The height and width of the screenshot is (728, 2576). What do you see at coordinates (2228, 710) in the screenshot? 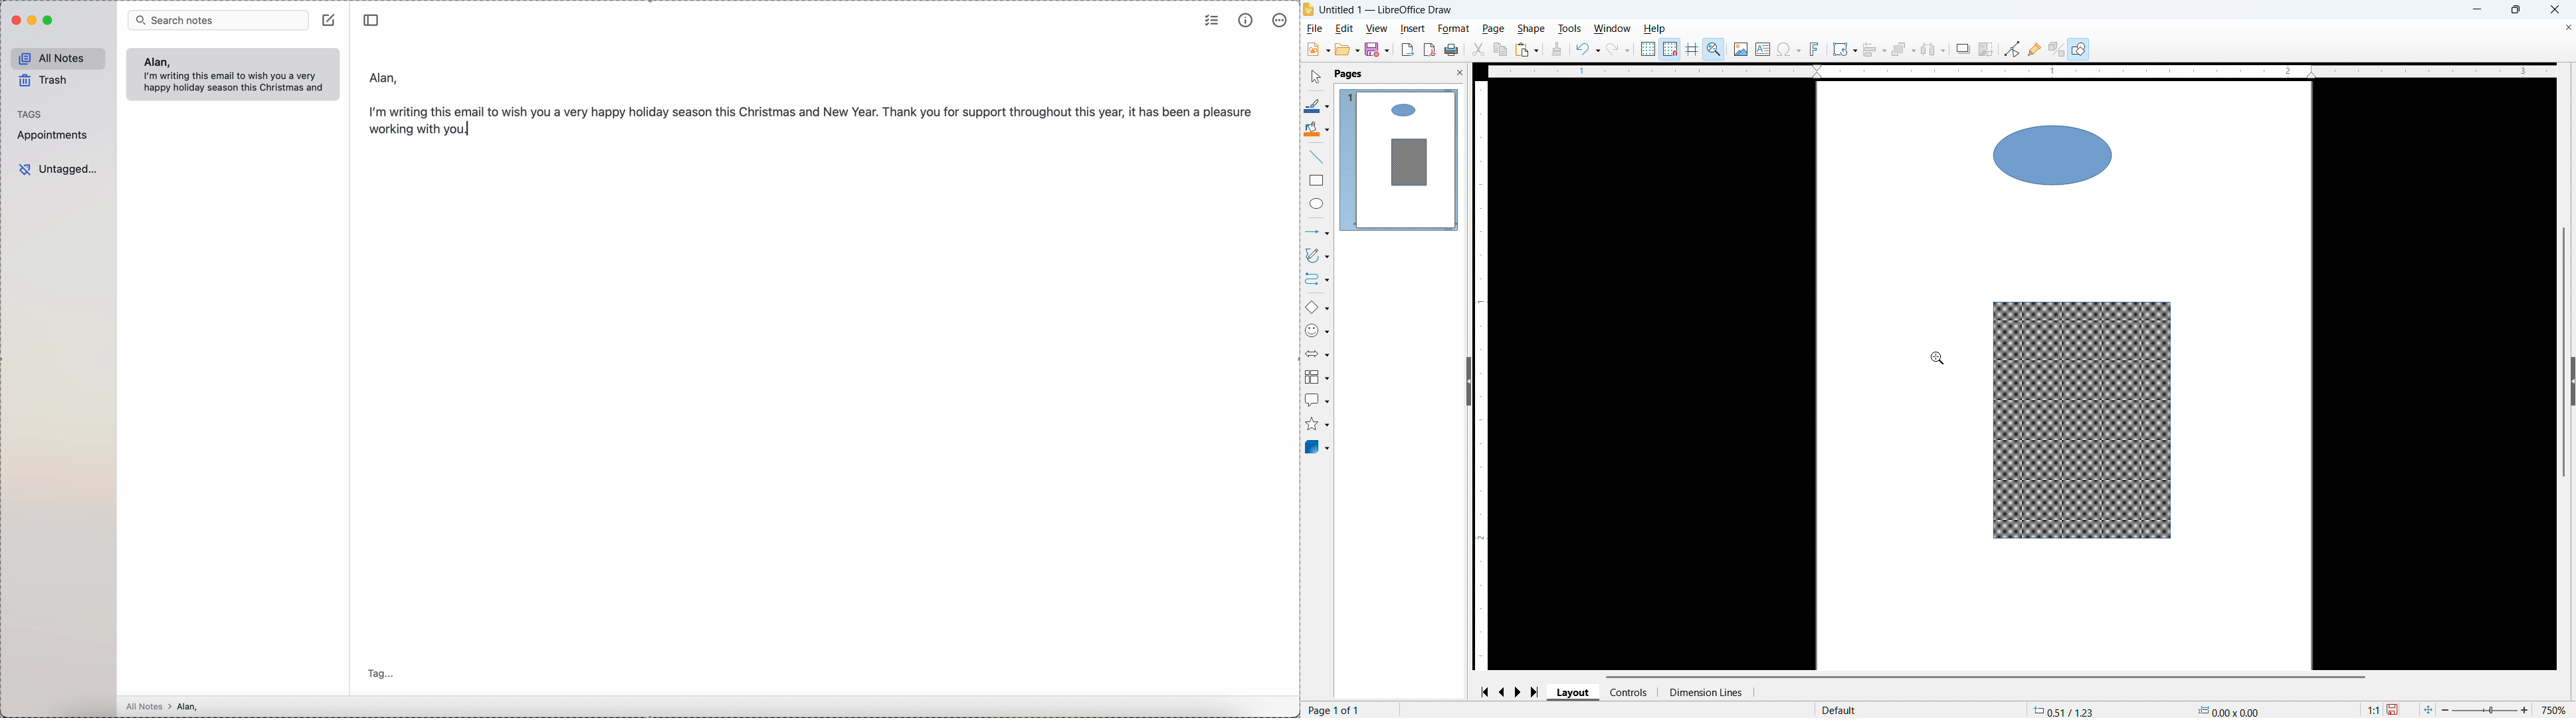
I see `Object dimensions ` at bounding box center [2228, 710].